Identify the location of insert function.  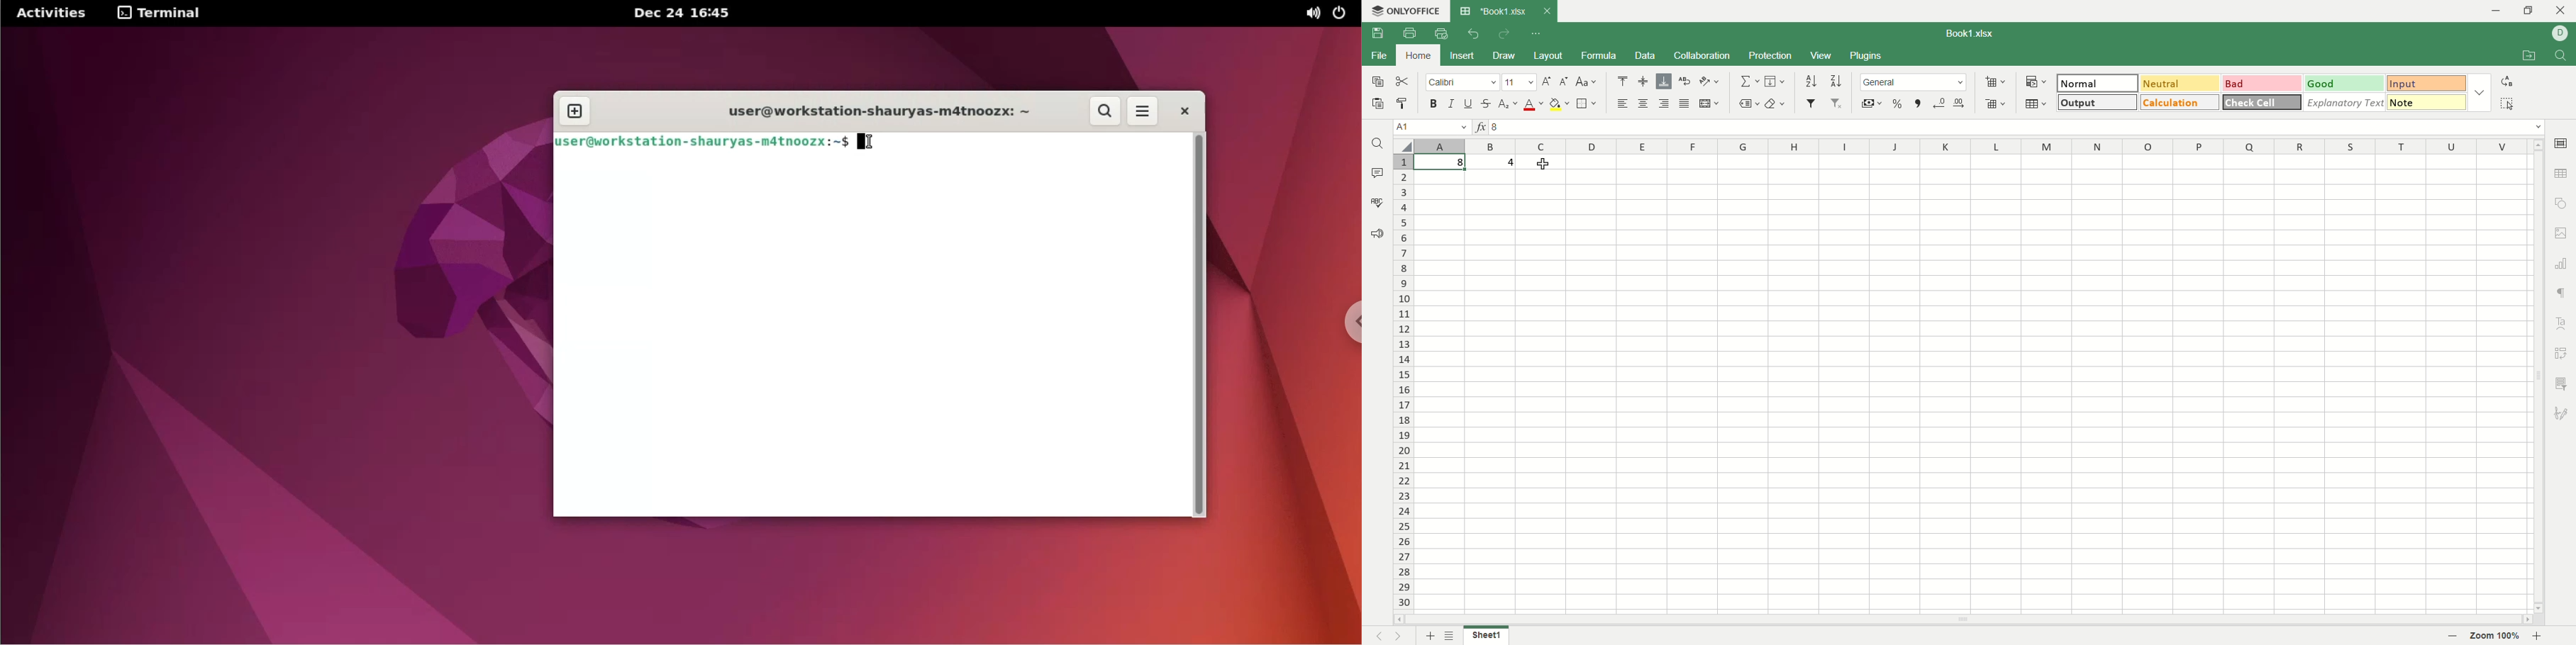
(1481, 127).